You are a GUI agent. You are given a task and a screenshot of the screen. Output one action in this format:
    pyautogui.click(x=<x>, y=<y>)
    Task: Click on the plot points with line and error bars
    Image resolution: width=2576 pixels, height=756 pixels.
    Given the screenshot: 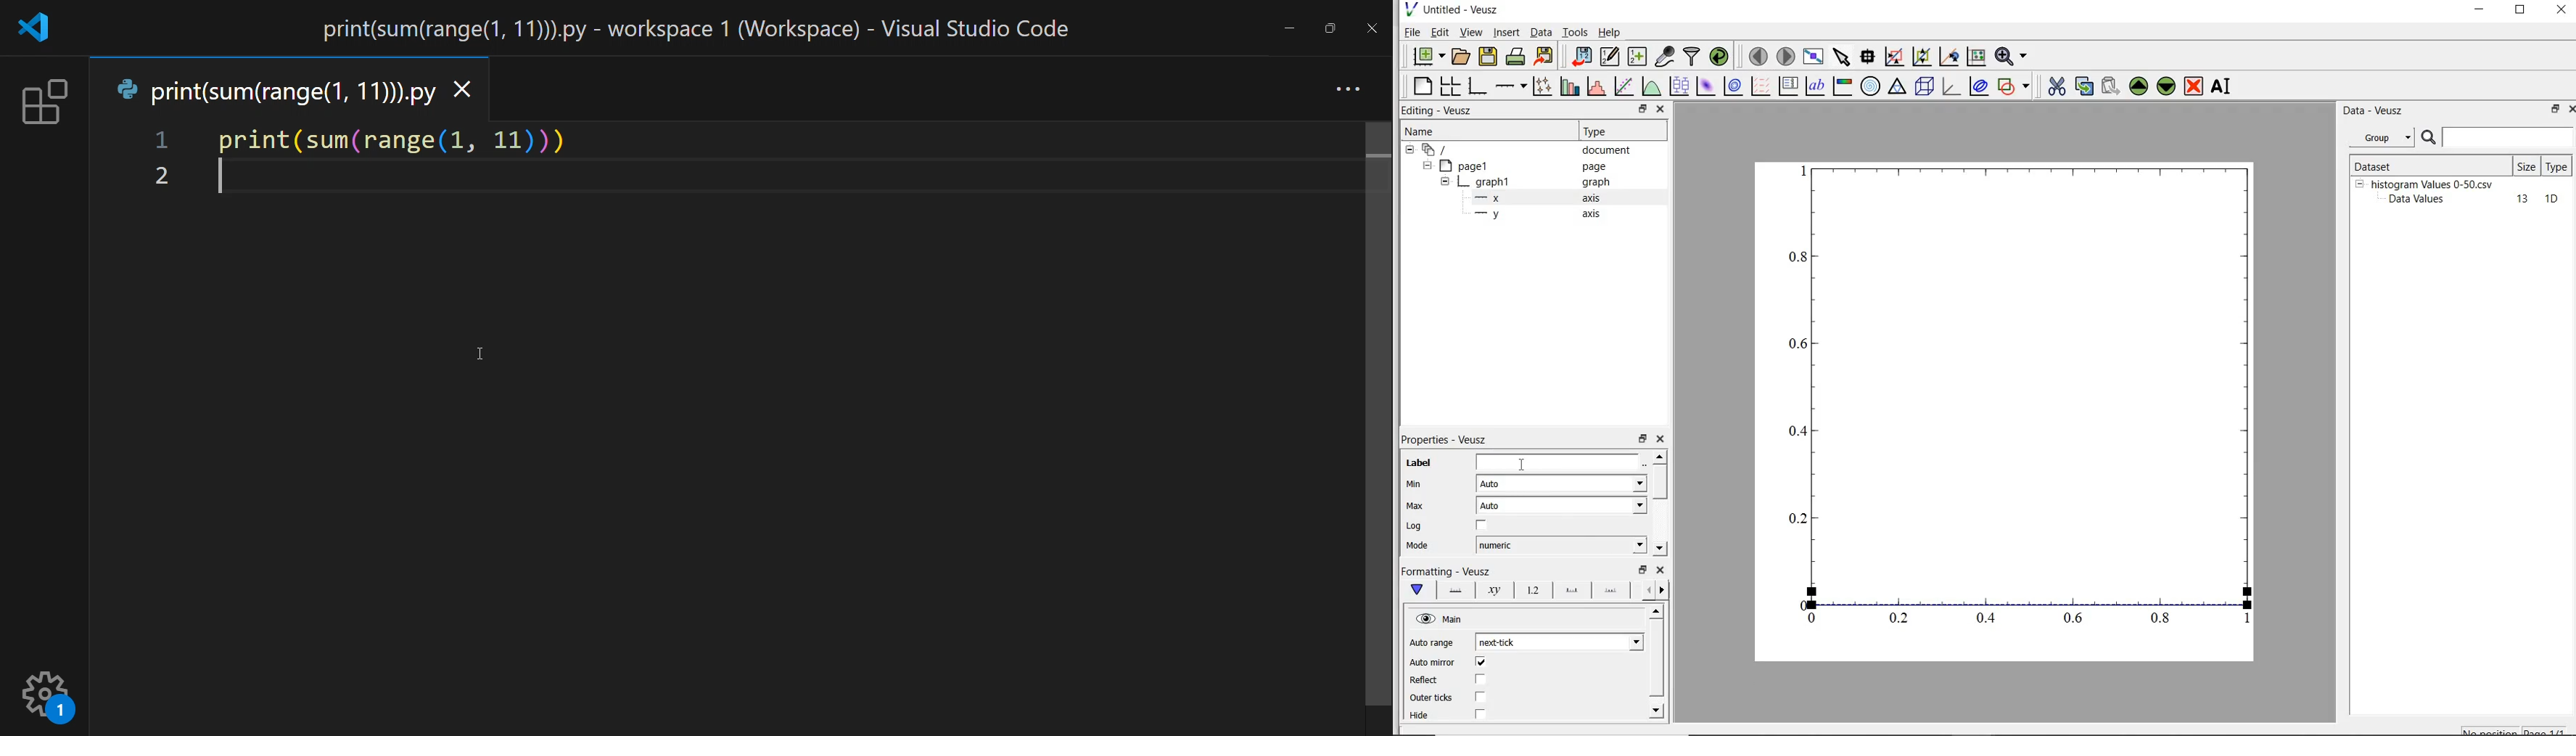 What is the action you would take?
    pyautogui.click(x=1543, y=85)
    